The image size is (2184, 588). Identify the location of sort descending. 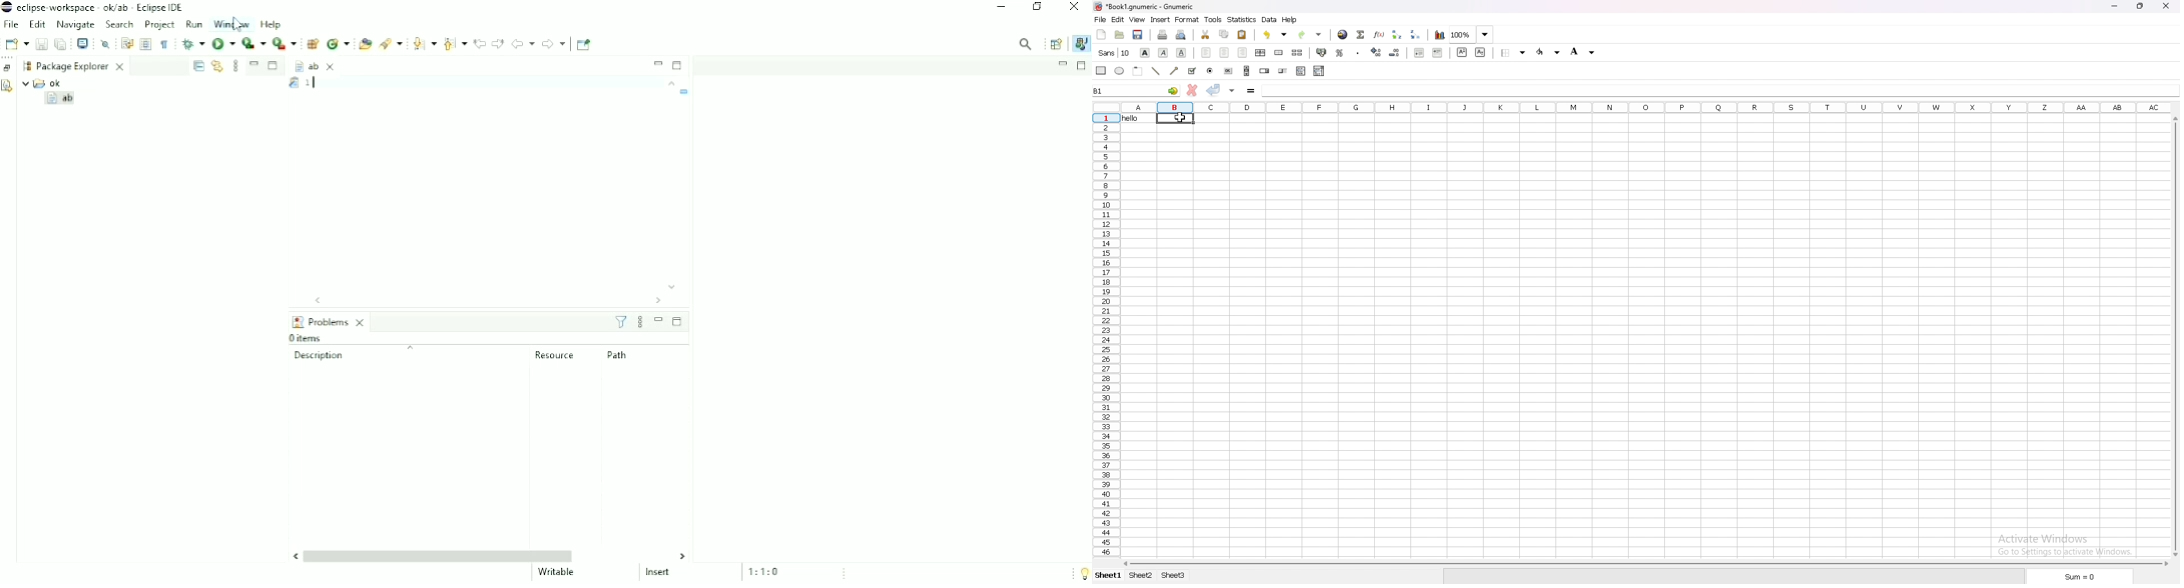
(1416, 34).